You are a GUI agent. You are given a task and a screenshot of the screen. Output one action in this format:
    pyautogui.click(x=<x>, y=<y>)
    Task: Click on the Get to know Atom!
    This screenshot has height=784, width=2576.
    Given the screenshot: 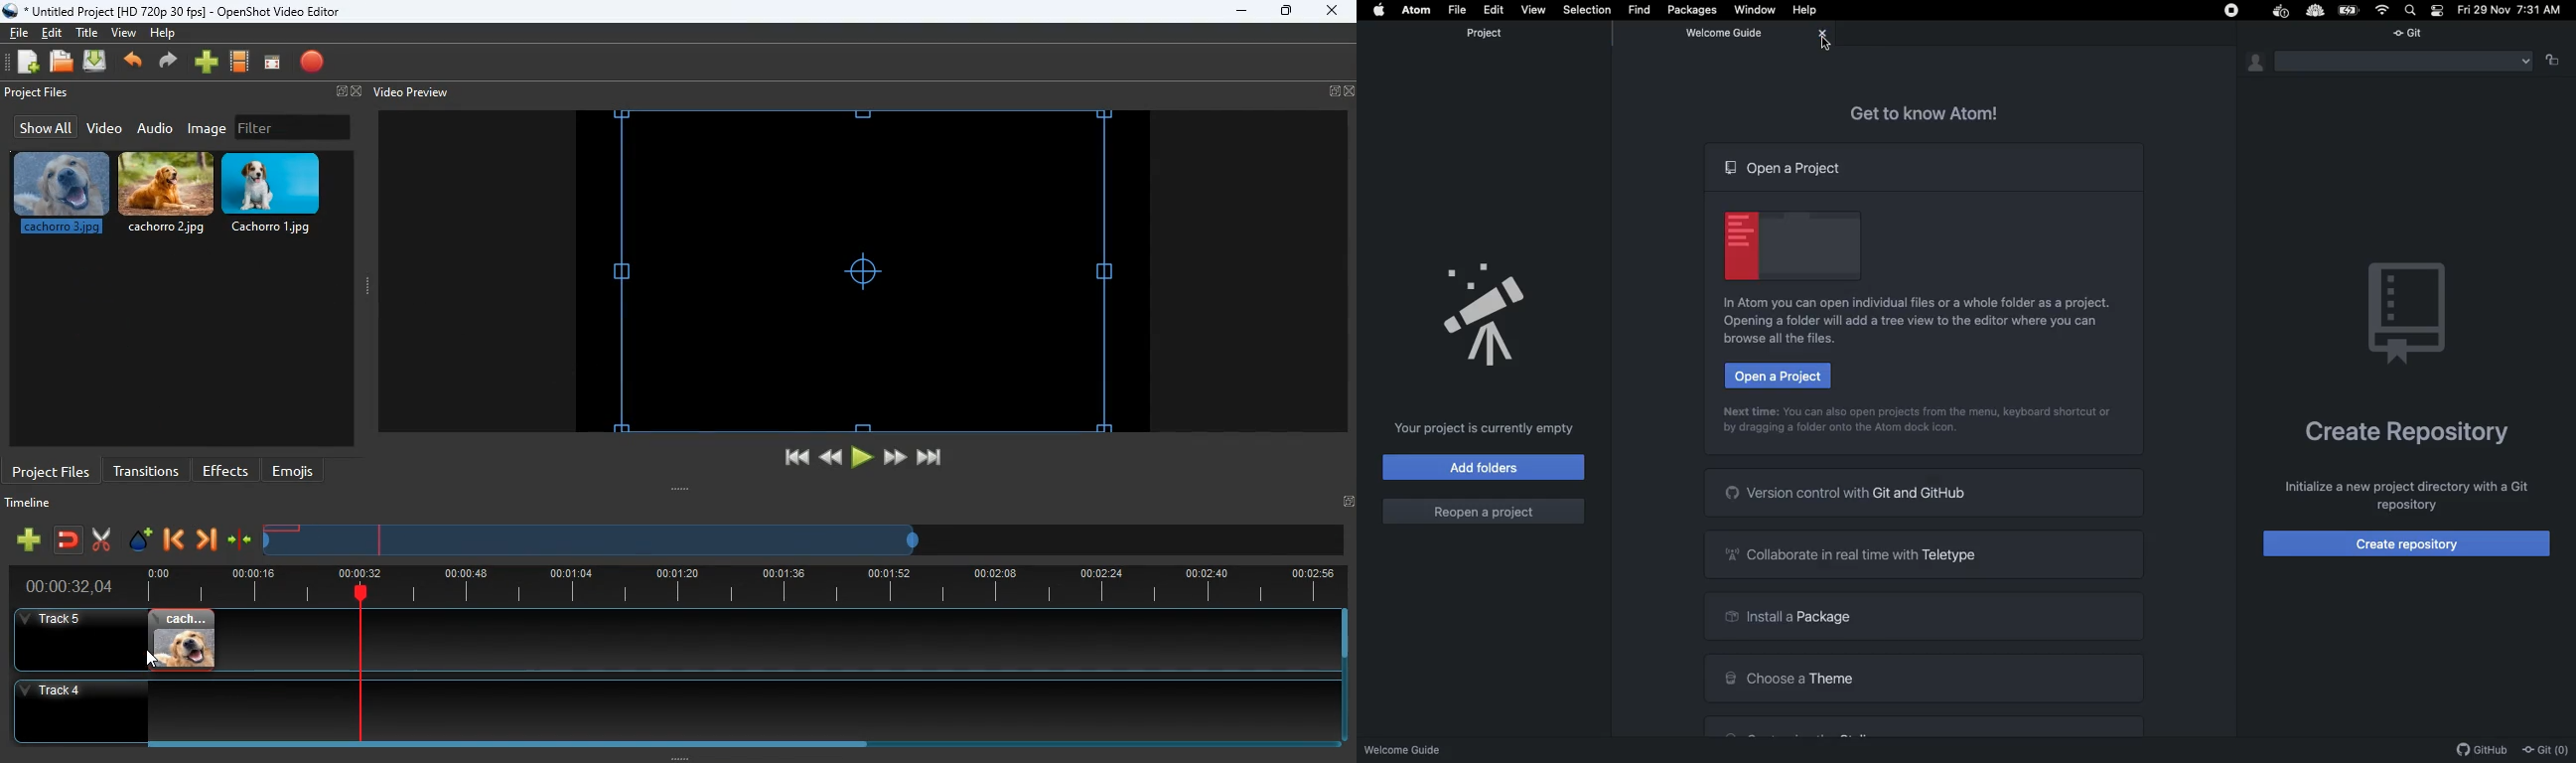 What is the action you would take?
    pyautogui.click(x=1932, y=113)
    